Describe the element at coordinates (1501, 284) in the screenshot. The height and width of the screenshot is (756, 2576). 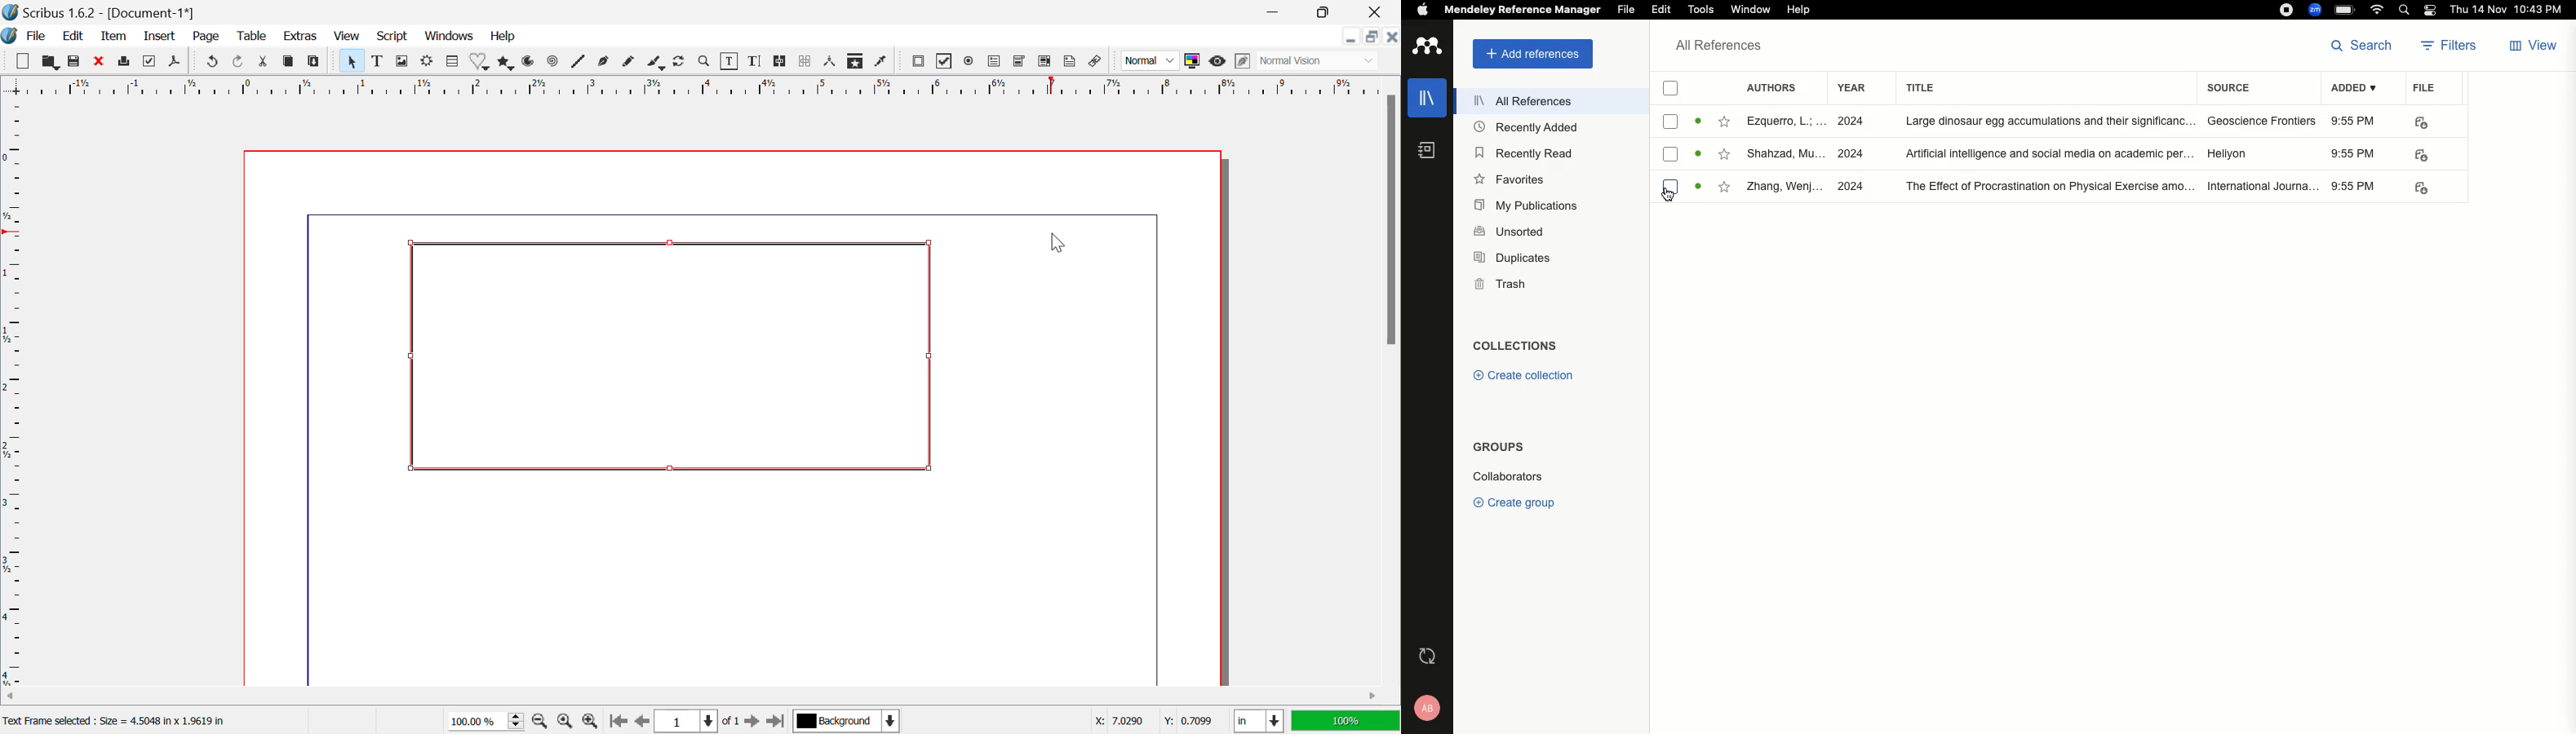
I see `Trash` at that location.